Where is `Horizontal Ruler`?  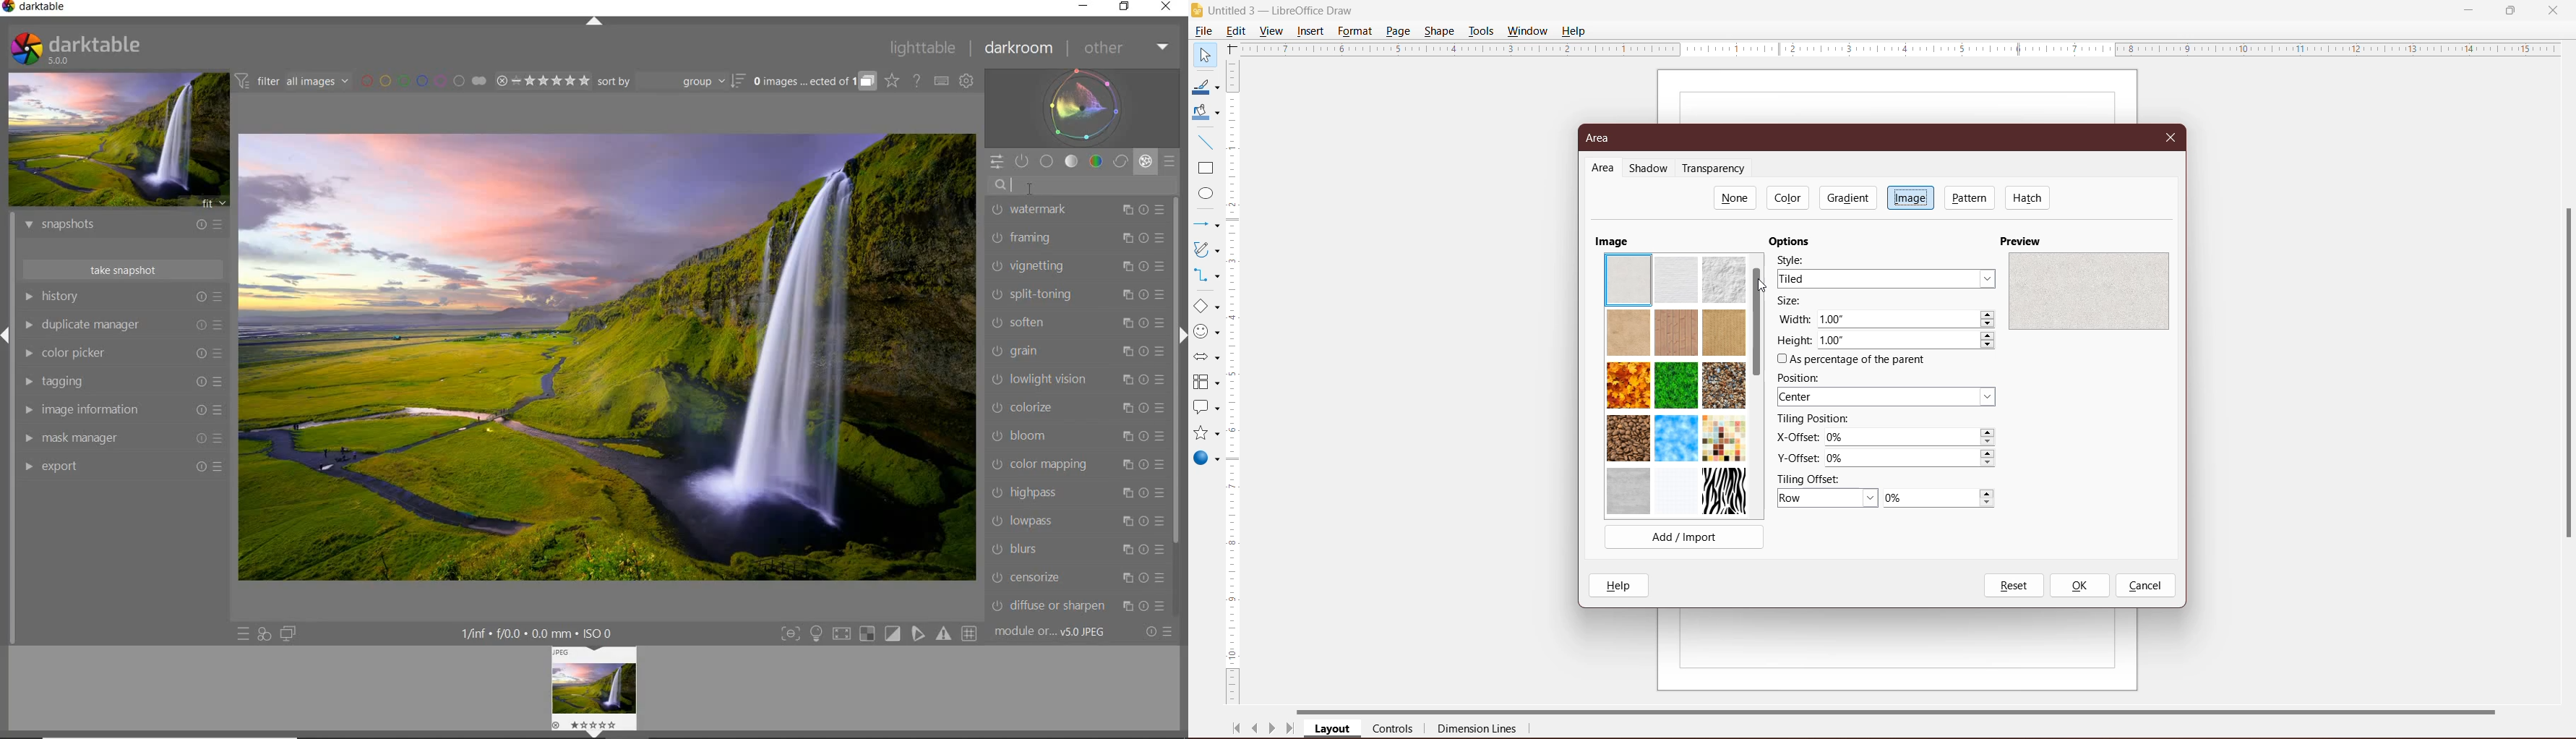
Horizontal Ruler is located at coordinates (1900, 48).